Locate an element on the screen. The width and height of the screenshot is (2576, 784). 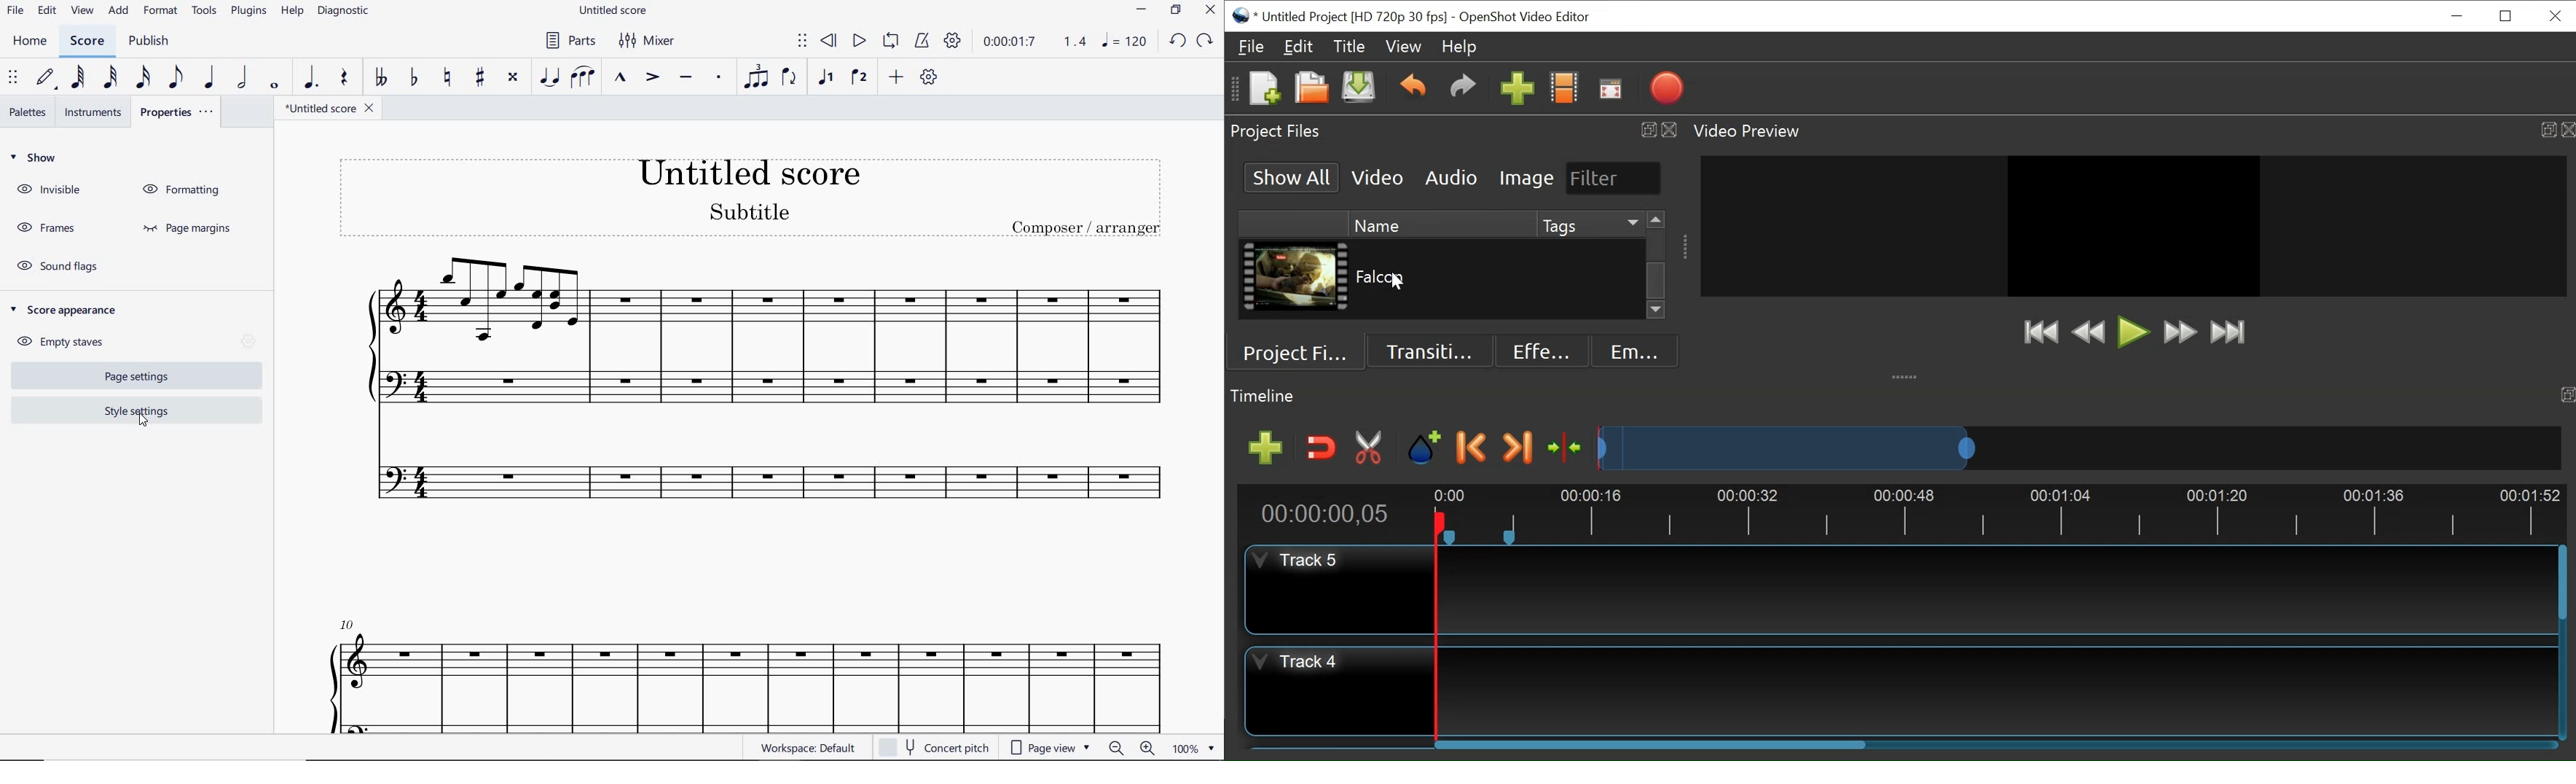
PROPERTIES is located at coordinates (177, 112).